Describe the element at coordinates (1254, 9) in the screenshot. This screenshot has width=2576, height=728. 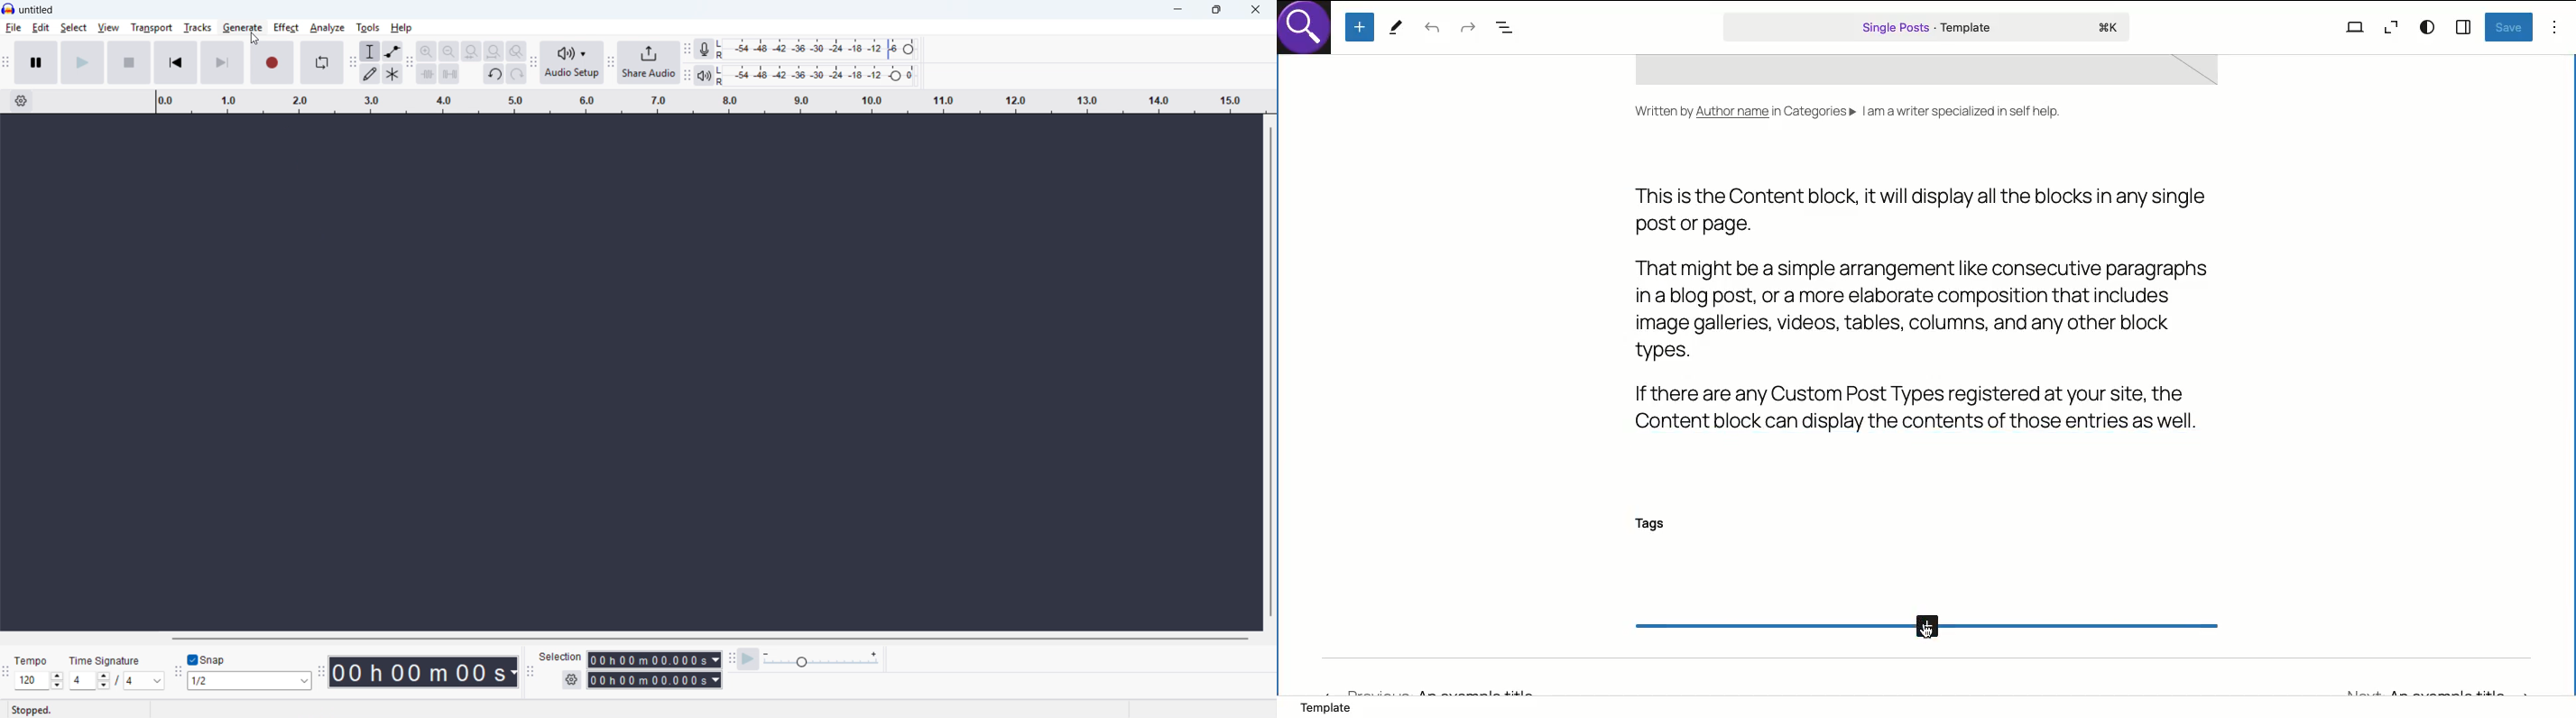
I see `Close ` at that location.